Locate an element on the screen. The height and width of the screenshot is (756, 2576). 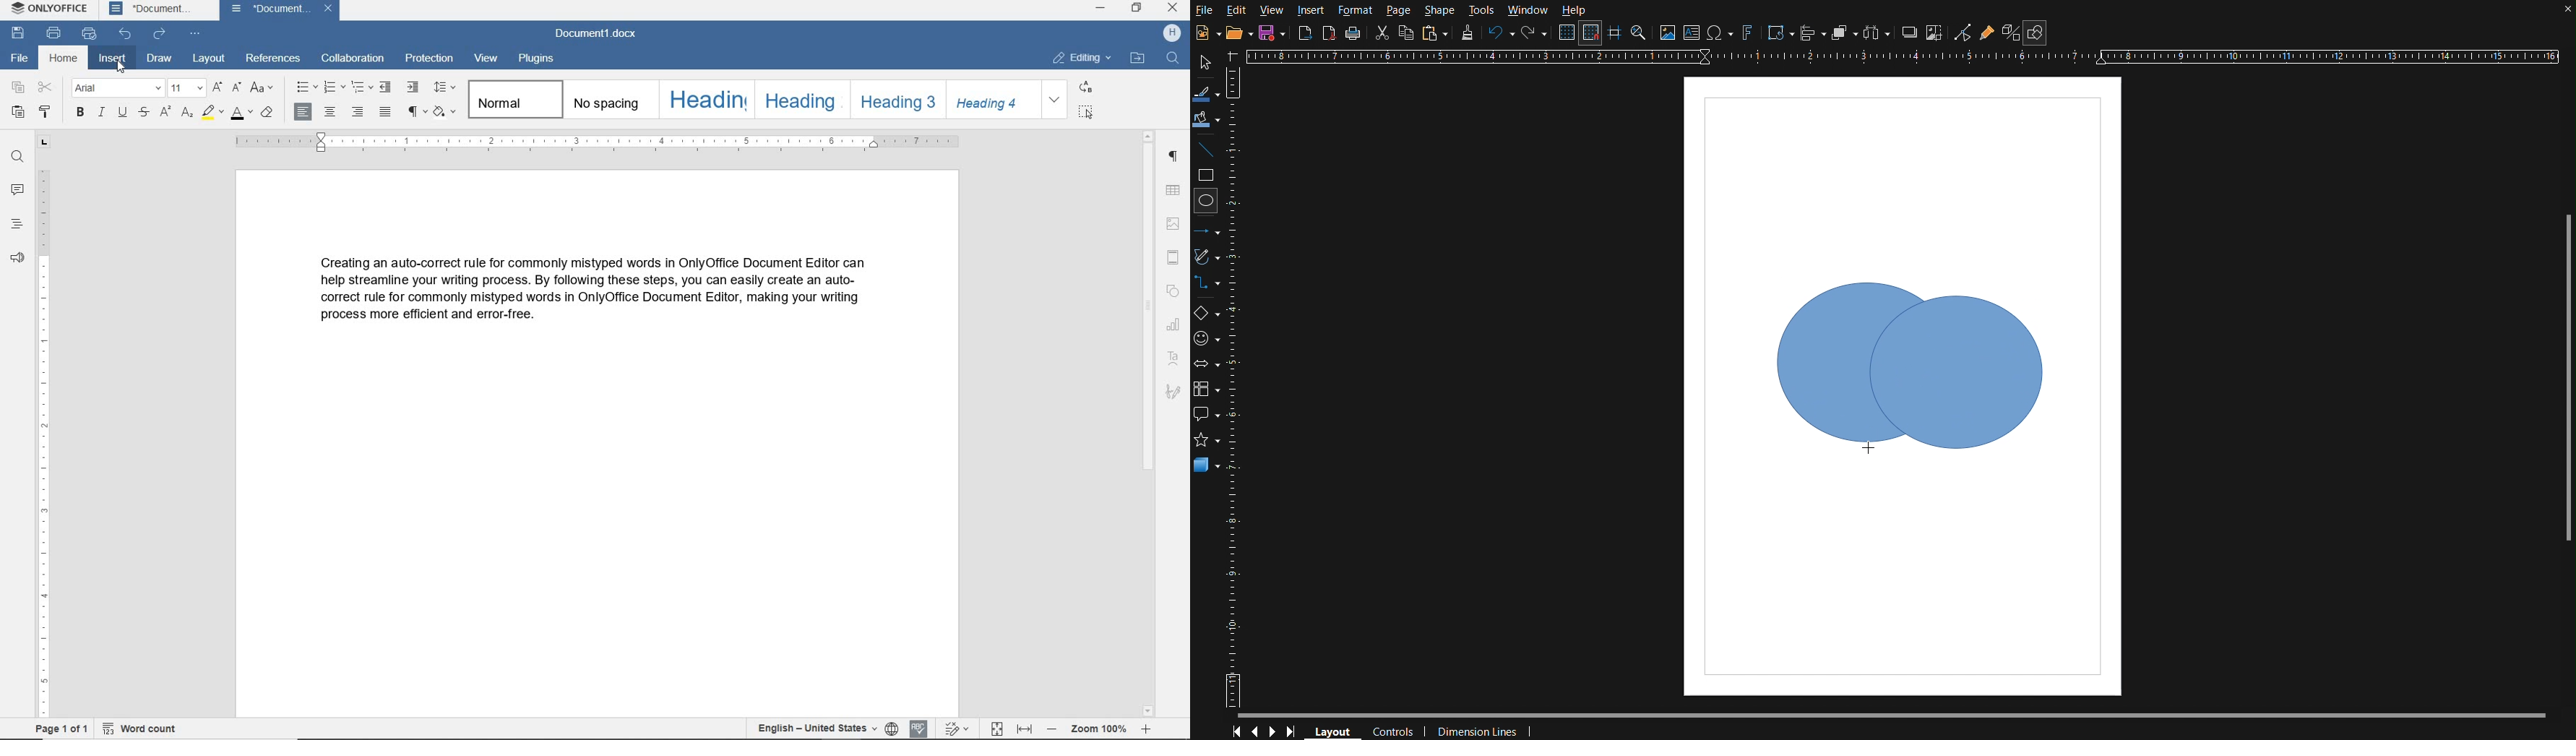
File is located at coordinates (1206, 12).